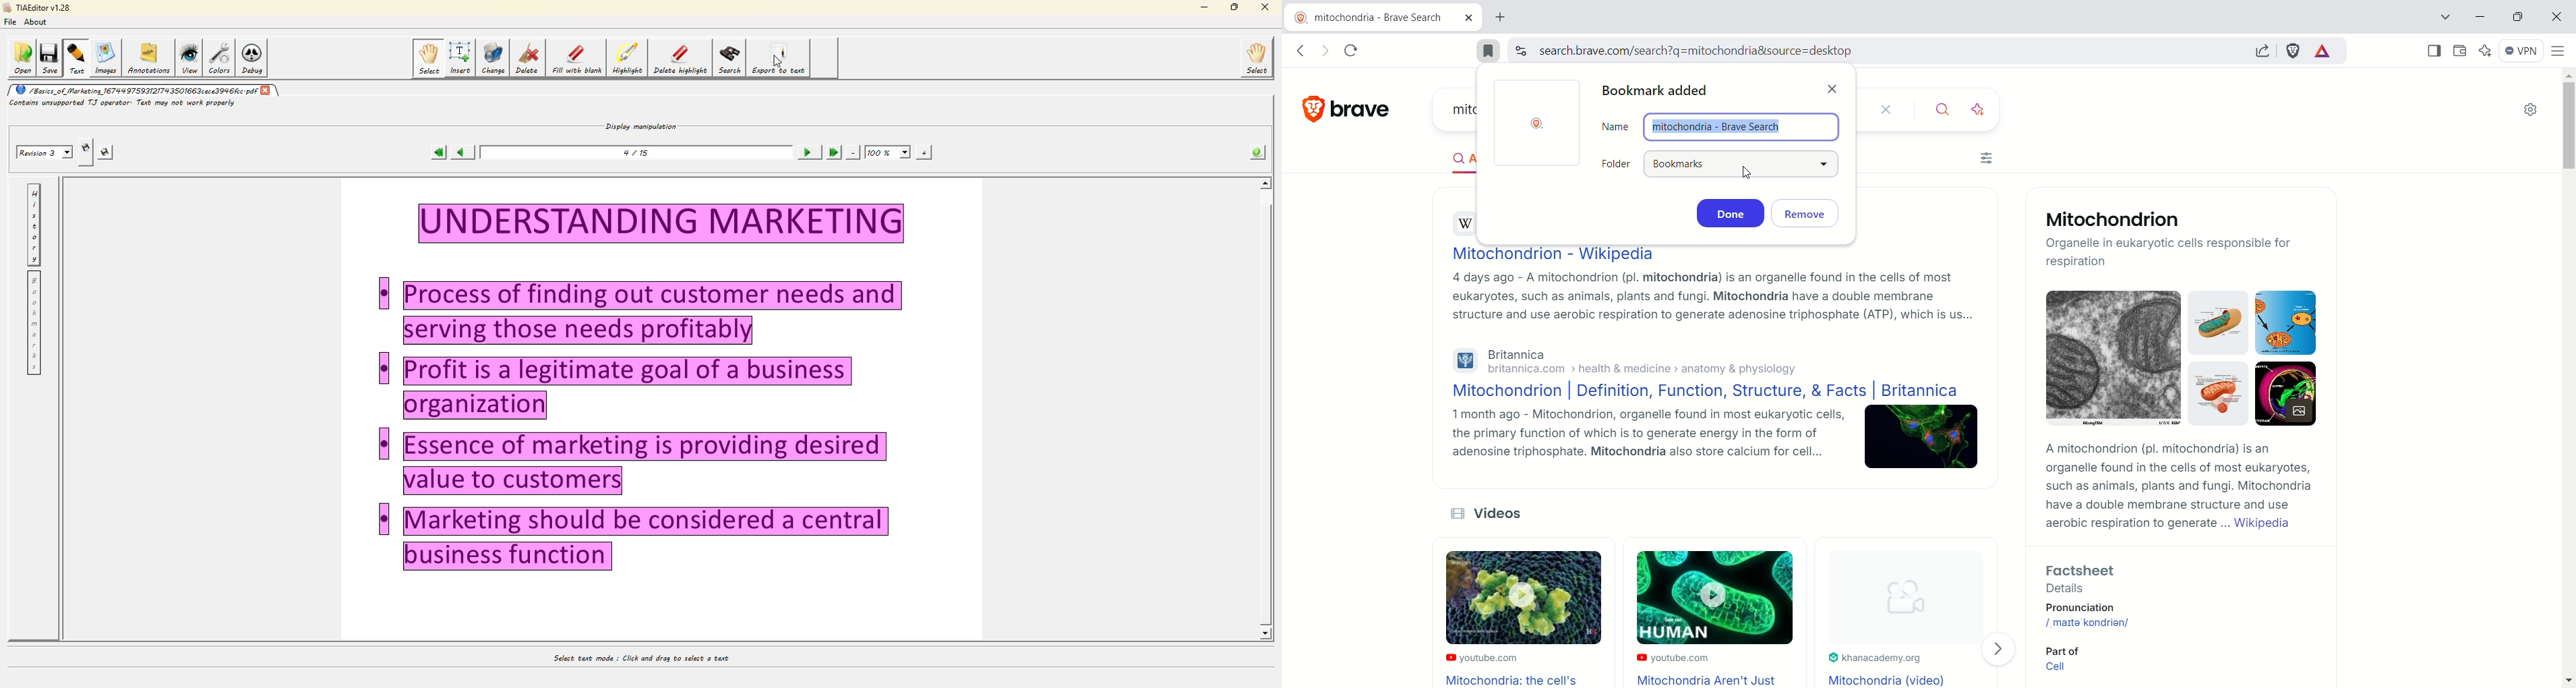  Describe the element at coordinates (1709, 297) in the screenshot. I see `4 days ago - A mitochondrion (pl. mitochondria) is an organelle found in the cells of most
eukaryotes, such as animals, plants and fungi. Mitochondria have a double membrane
structure and use aerobic respiration to generate adenosine triphosphate (ATP), which is us...` at that location.